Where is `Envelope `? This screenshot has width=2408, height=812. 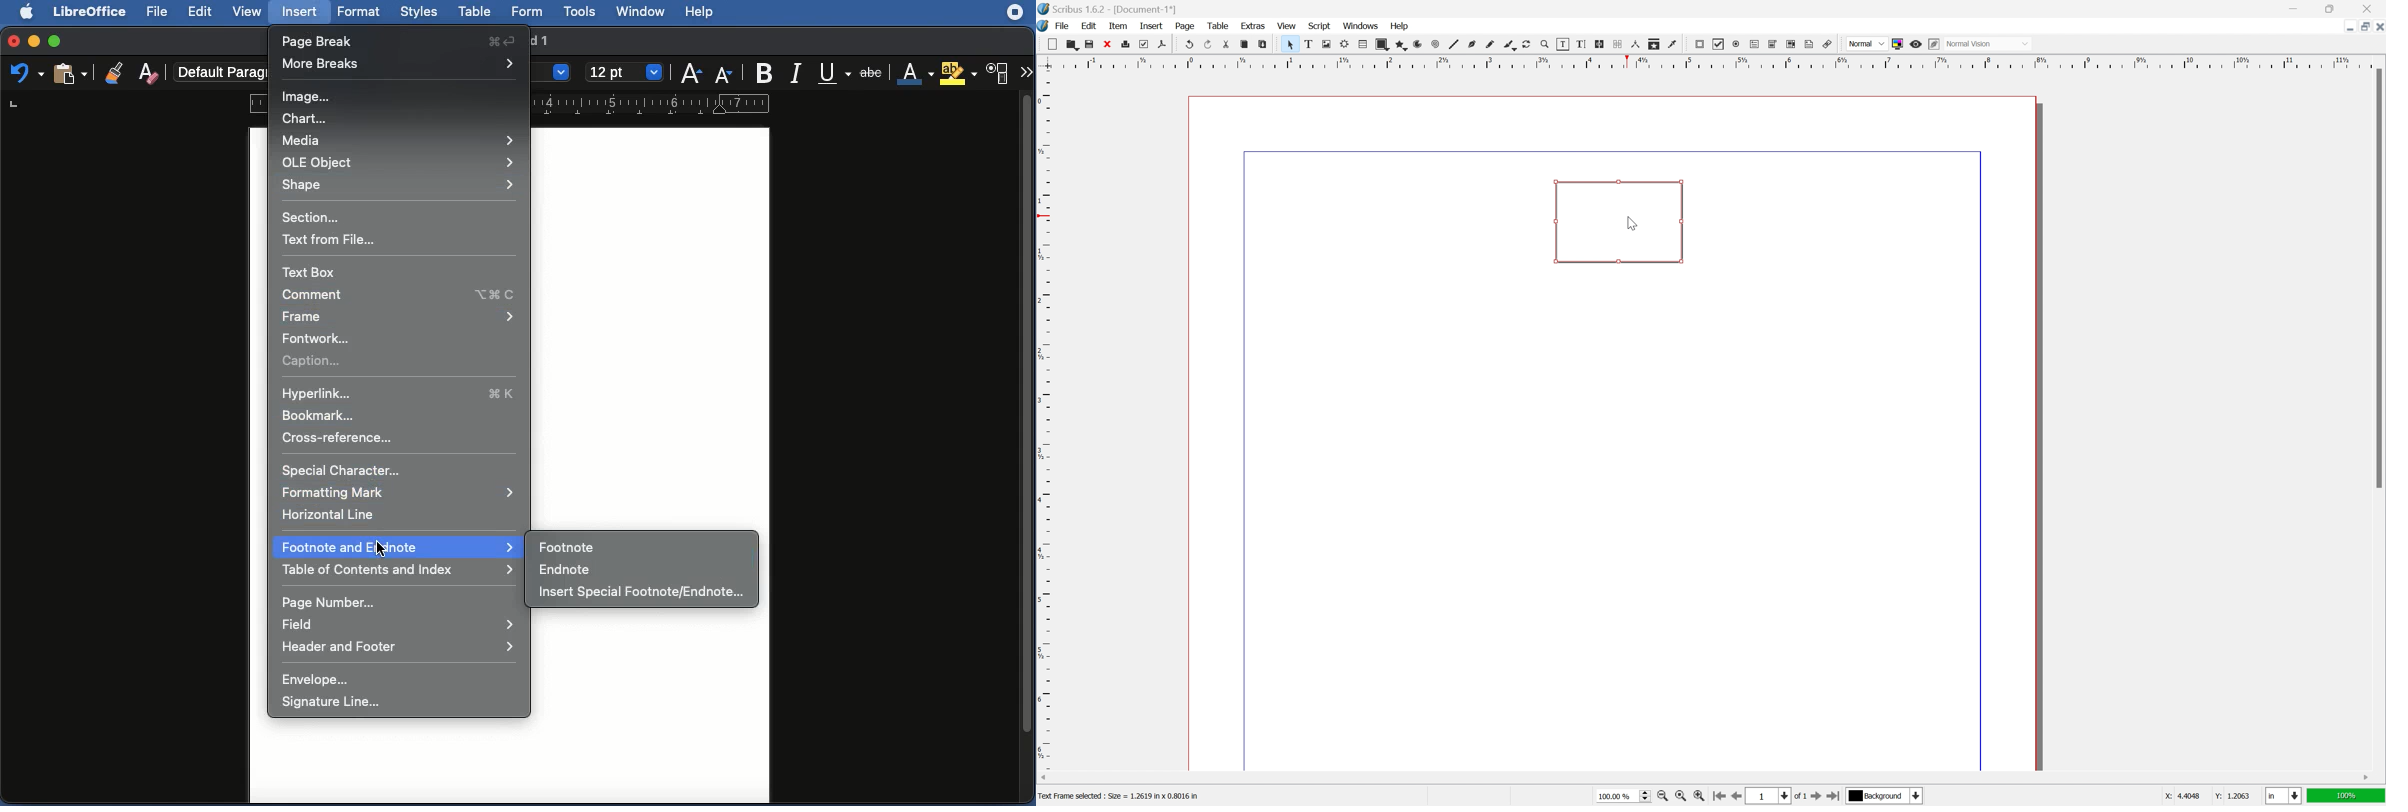 Envelope  is located at coordinates (322, 680).